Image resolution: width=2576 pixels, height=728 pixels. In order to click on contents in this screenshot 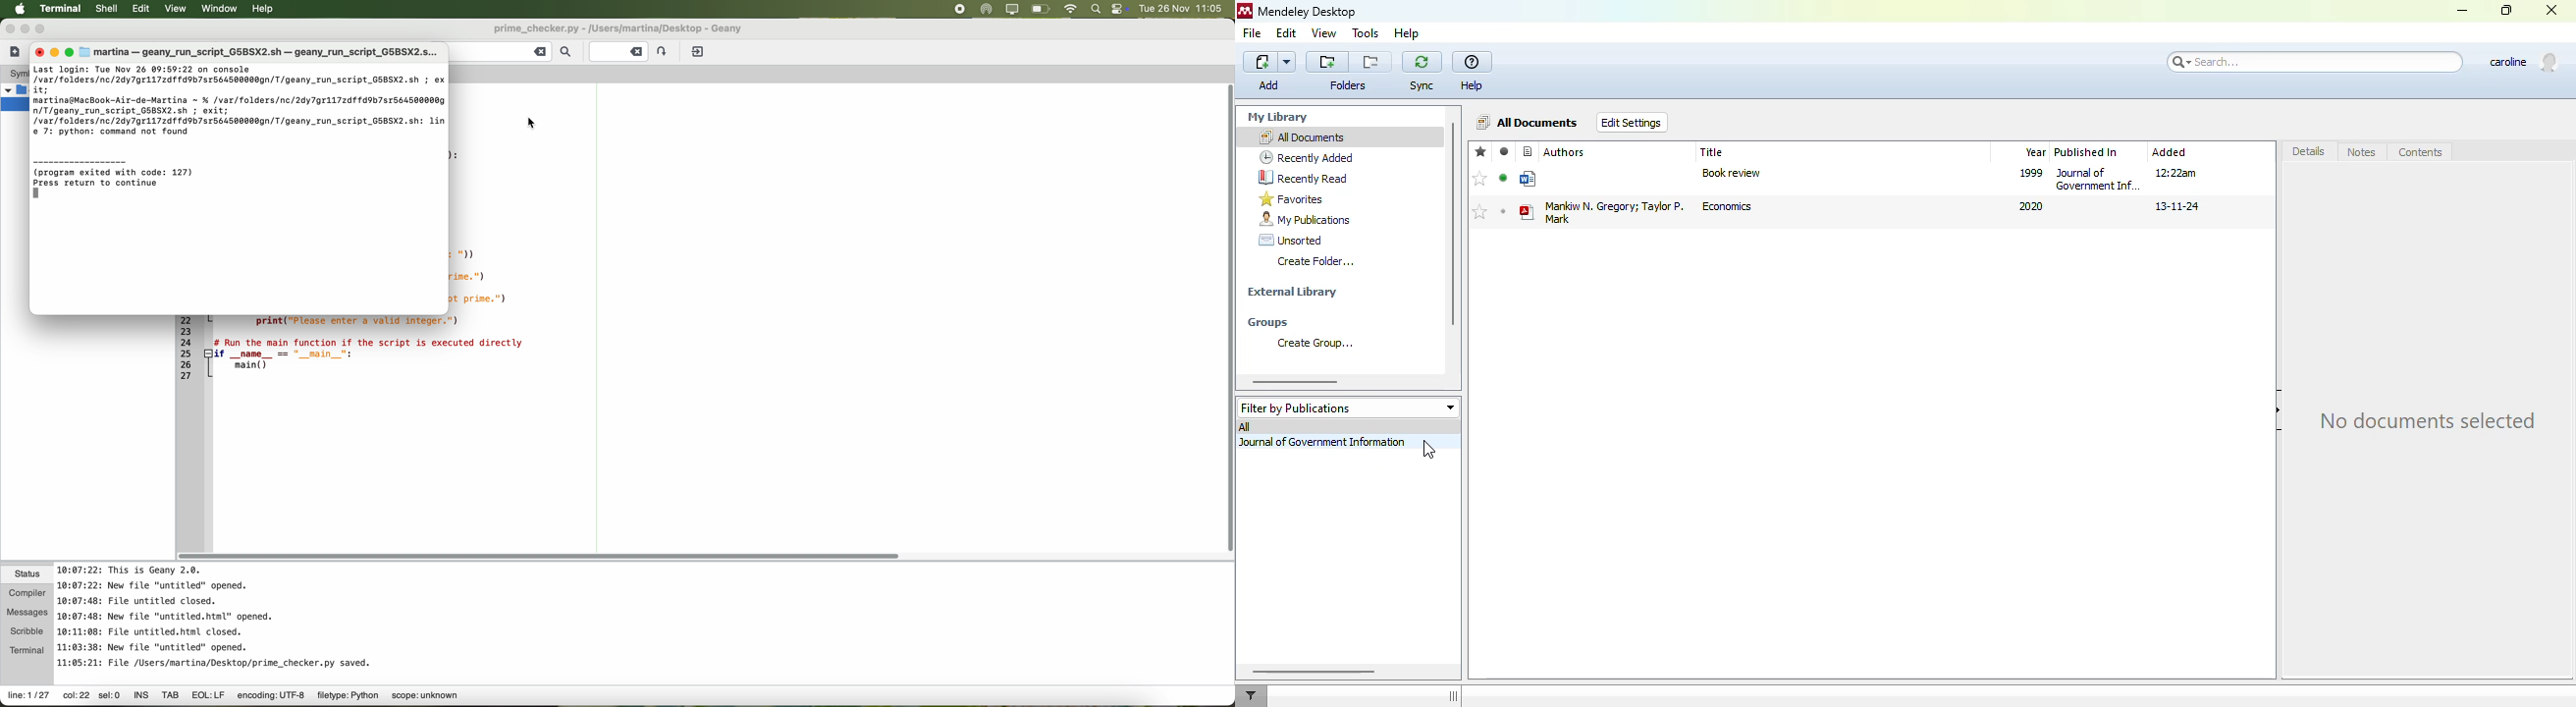, I will do `click(2421, 152)`.